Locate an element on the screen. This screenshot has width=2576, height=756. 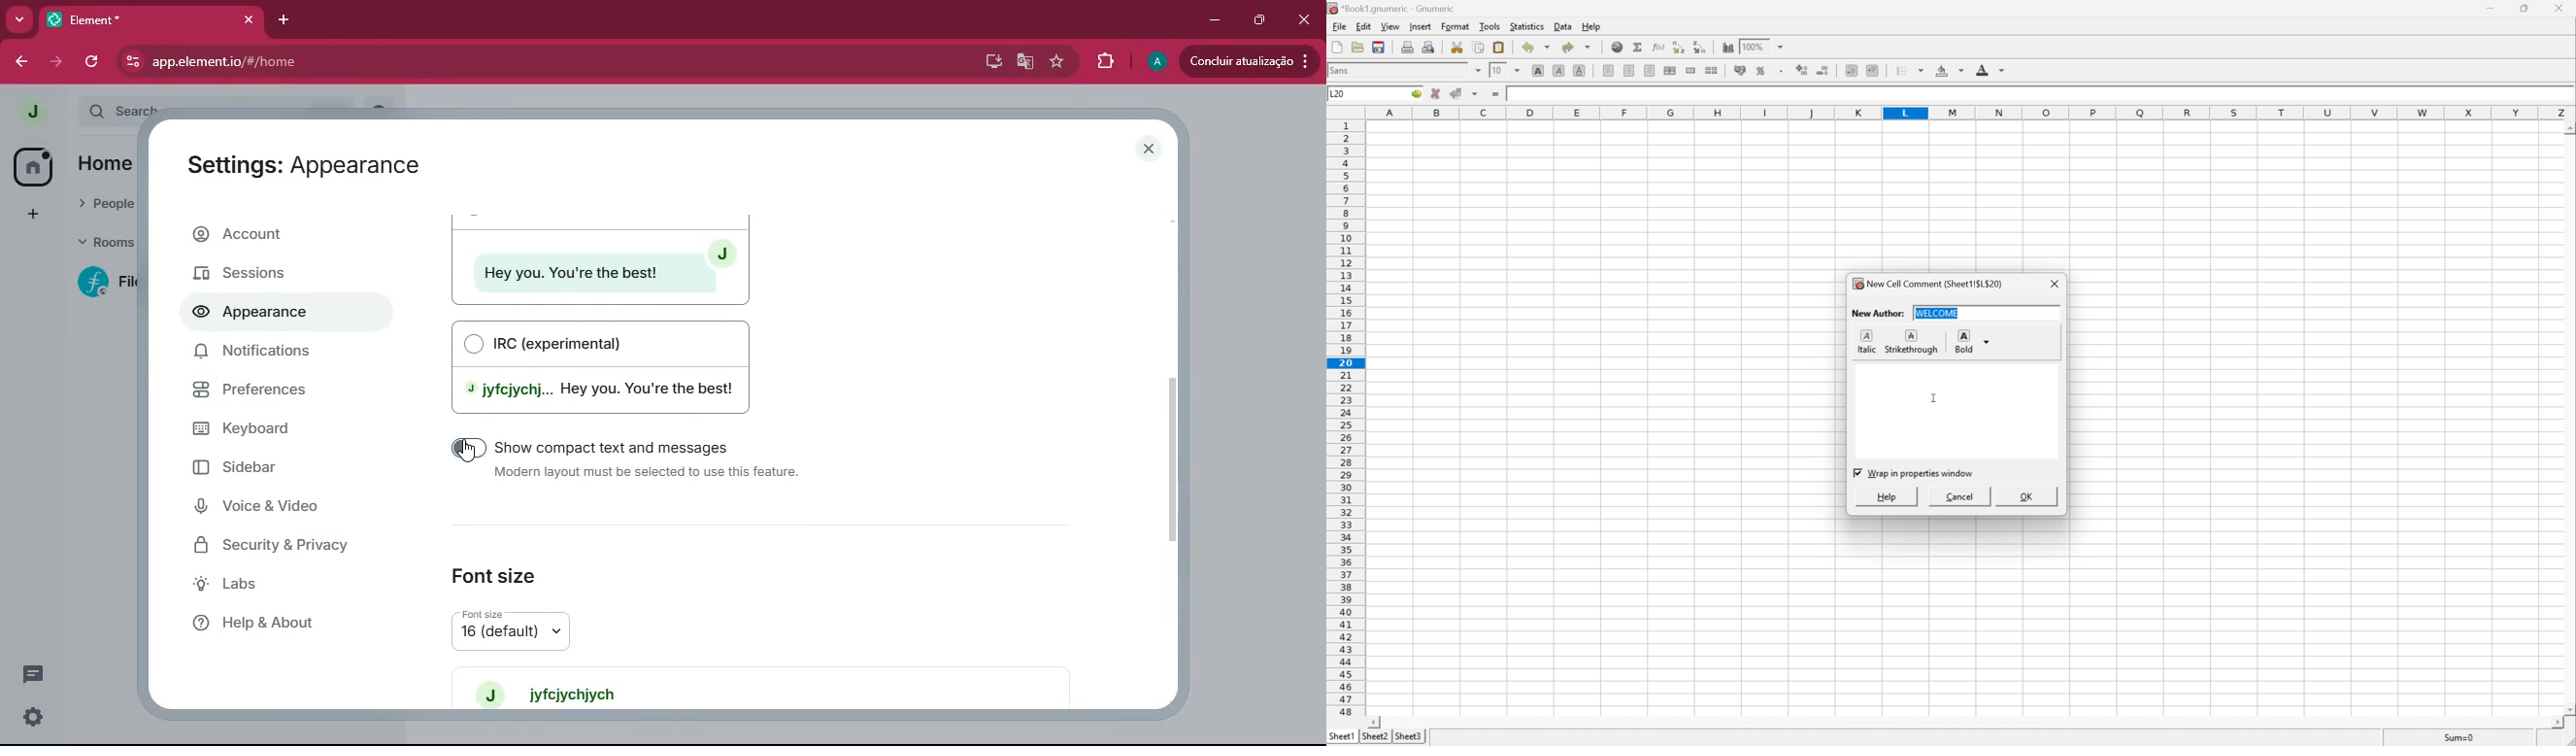
back is located at coordinates (22, 63).